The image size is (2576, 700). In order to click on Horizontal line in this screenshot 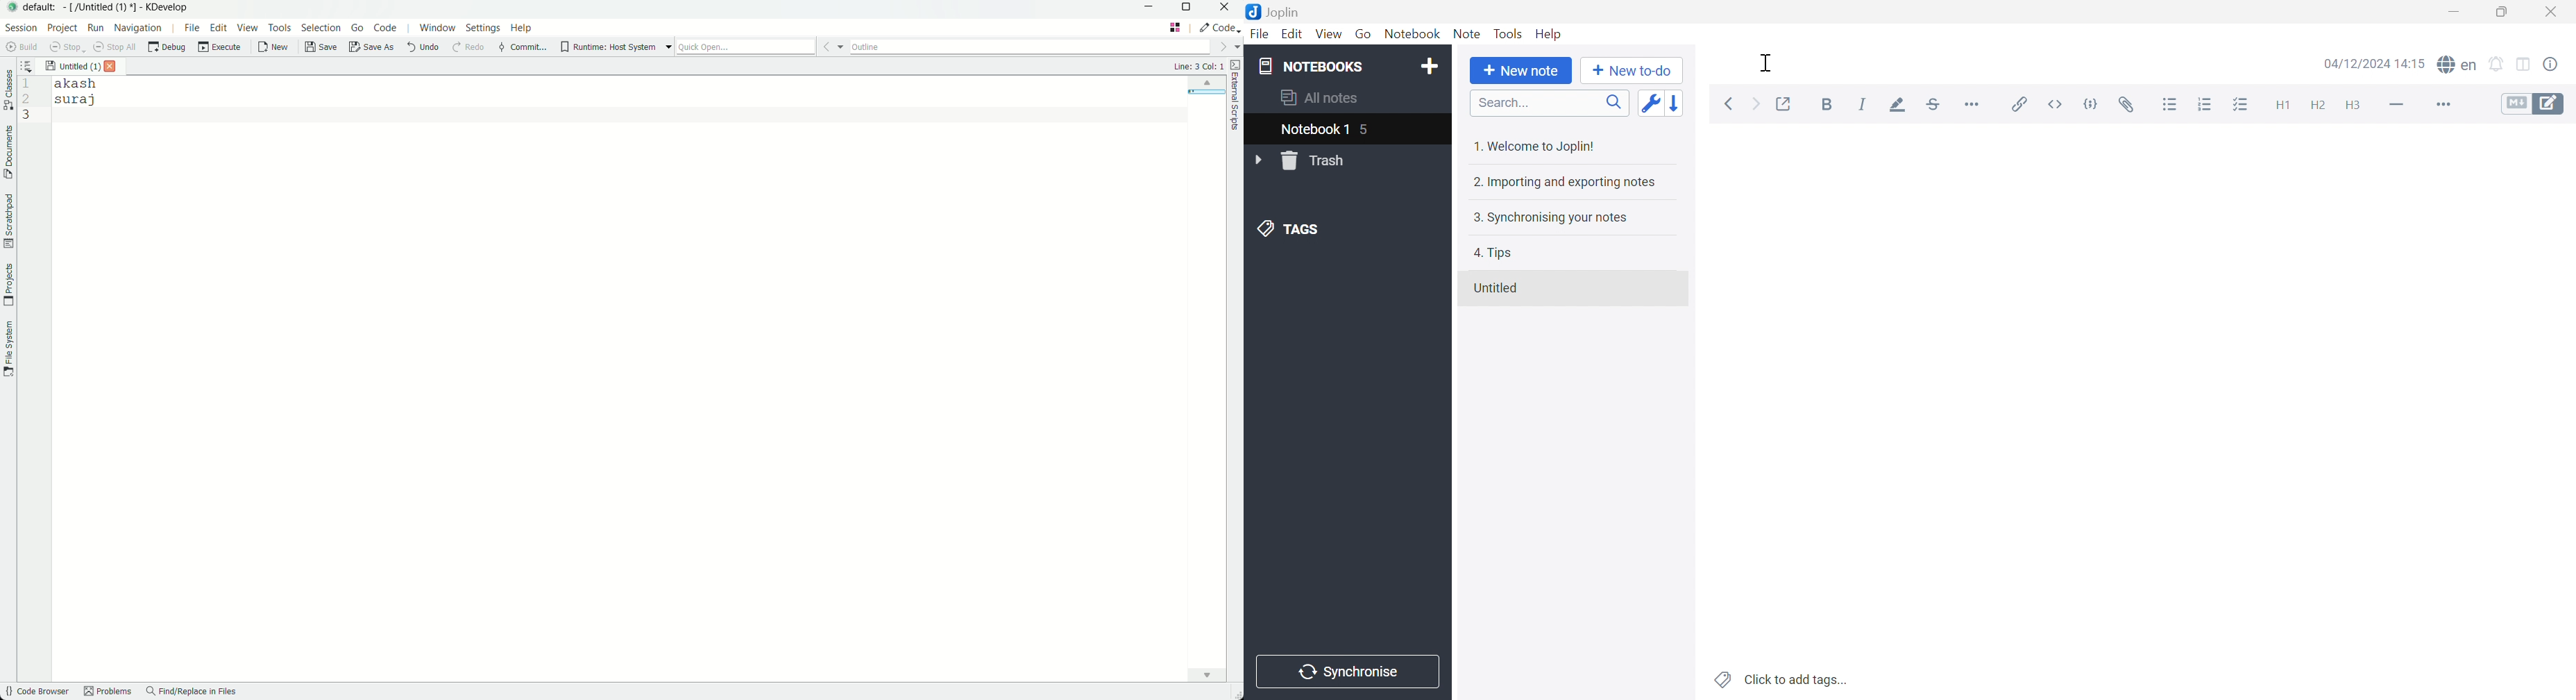, I will do `click(2398, 103)`.